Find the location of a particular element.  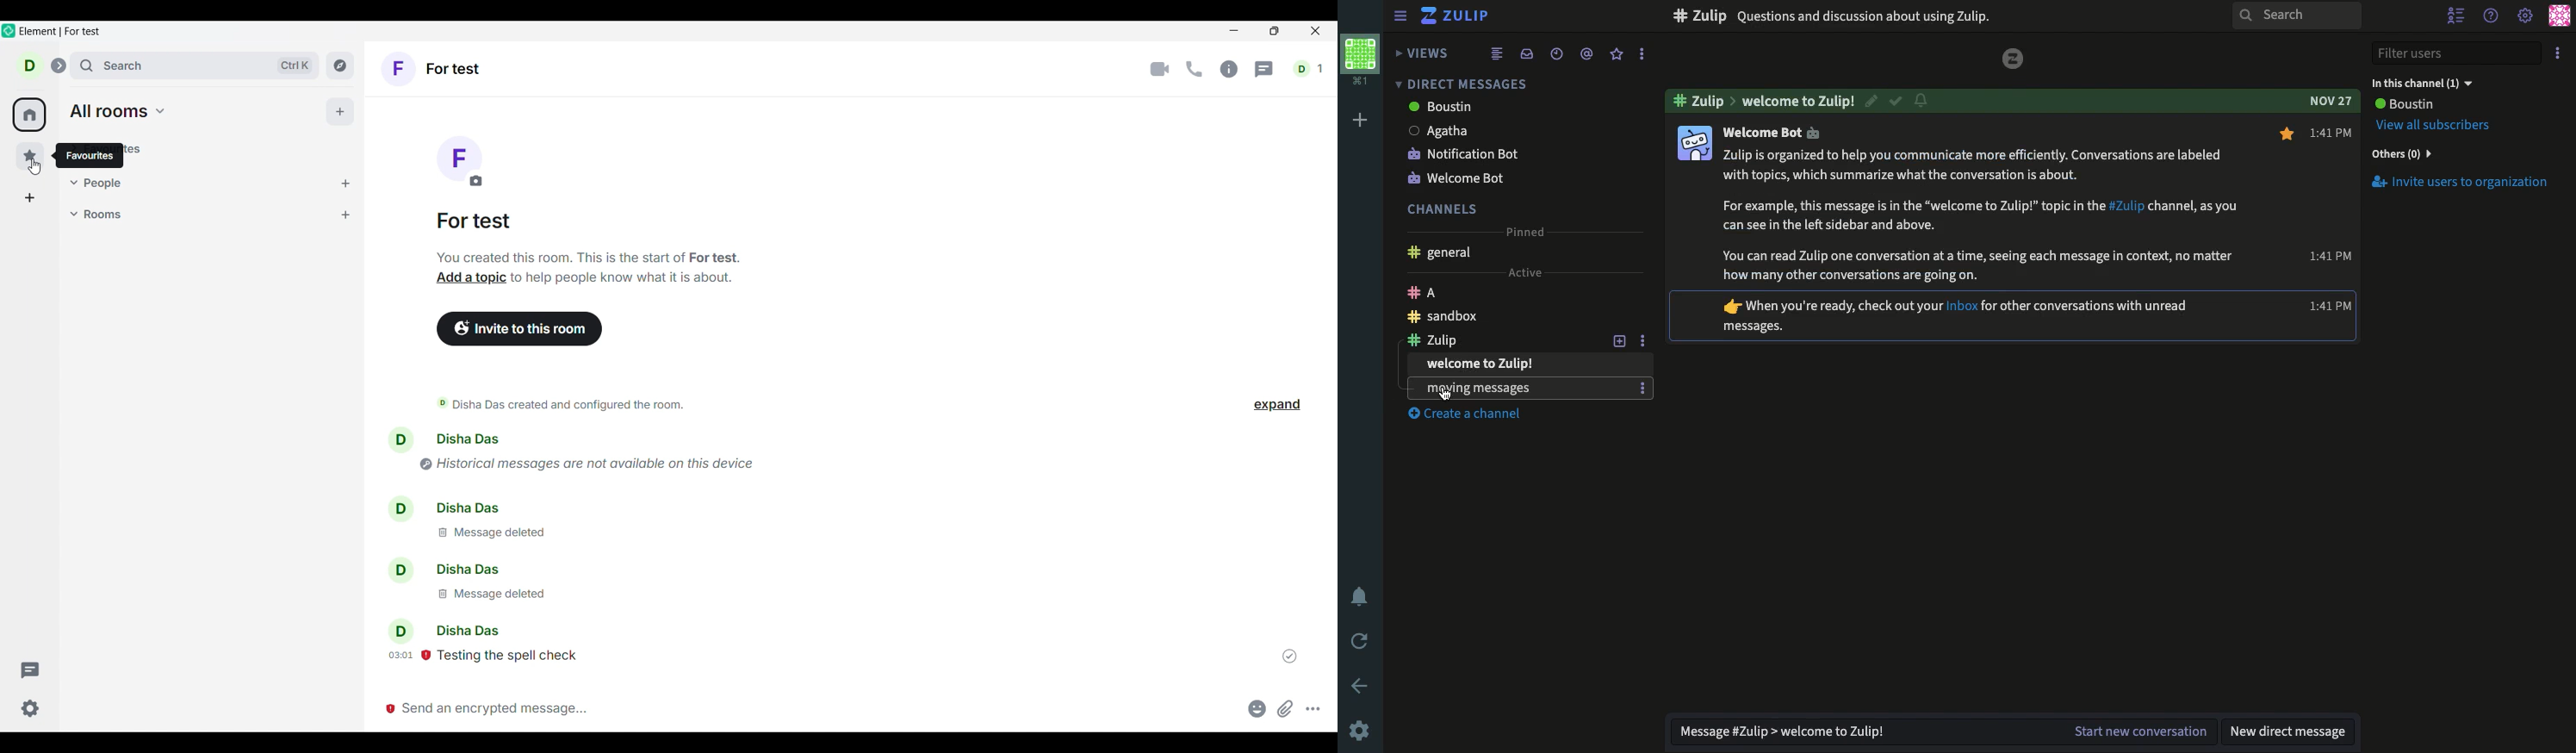

Refresh is located at coordinates (1361, 639).